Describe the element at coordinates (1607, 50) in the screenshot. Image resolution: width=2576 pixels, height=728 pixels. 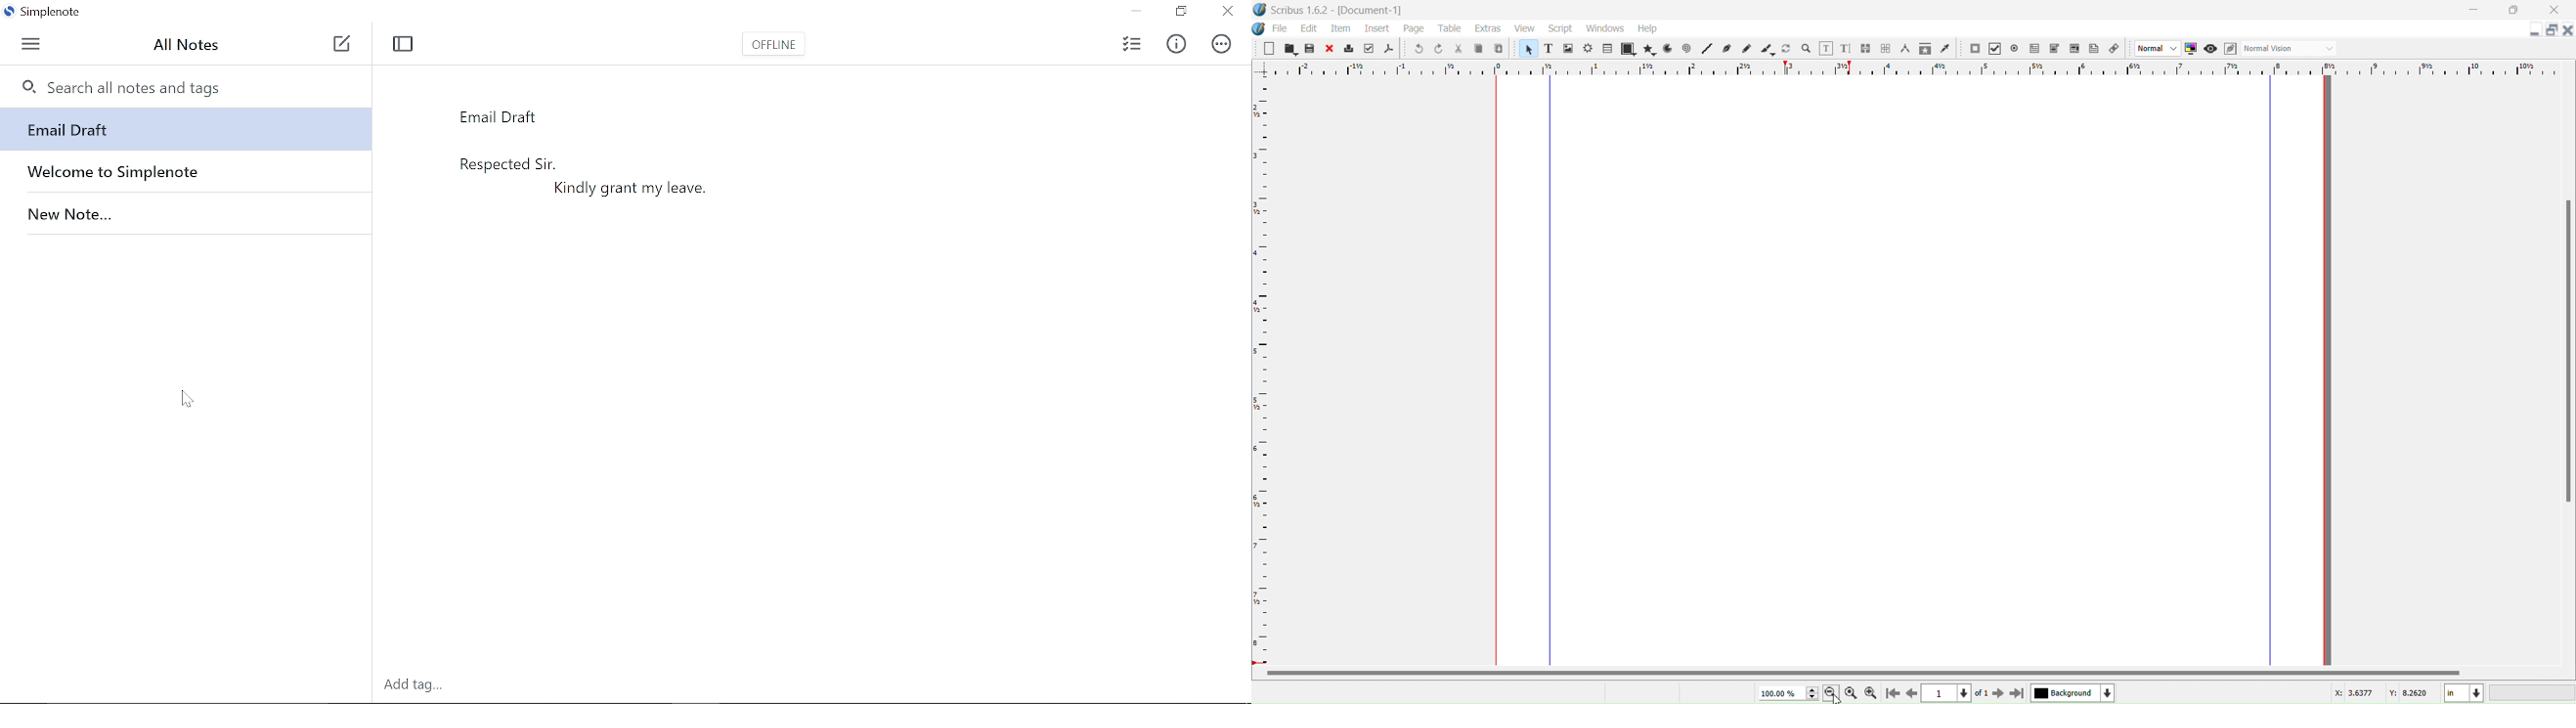
I see `Table` at that location.